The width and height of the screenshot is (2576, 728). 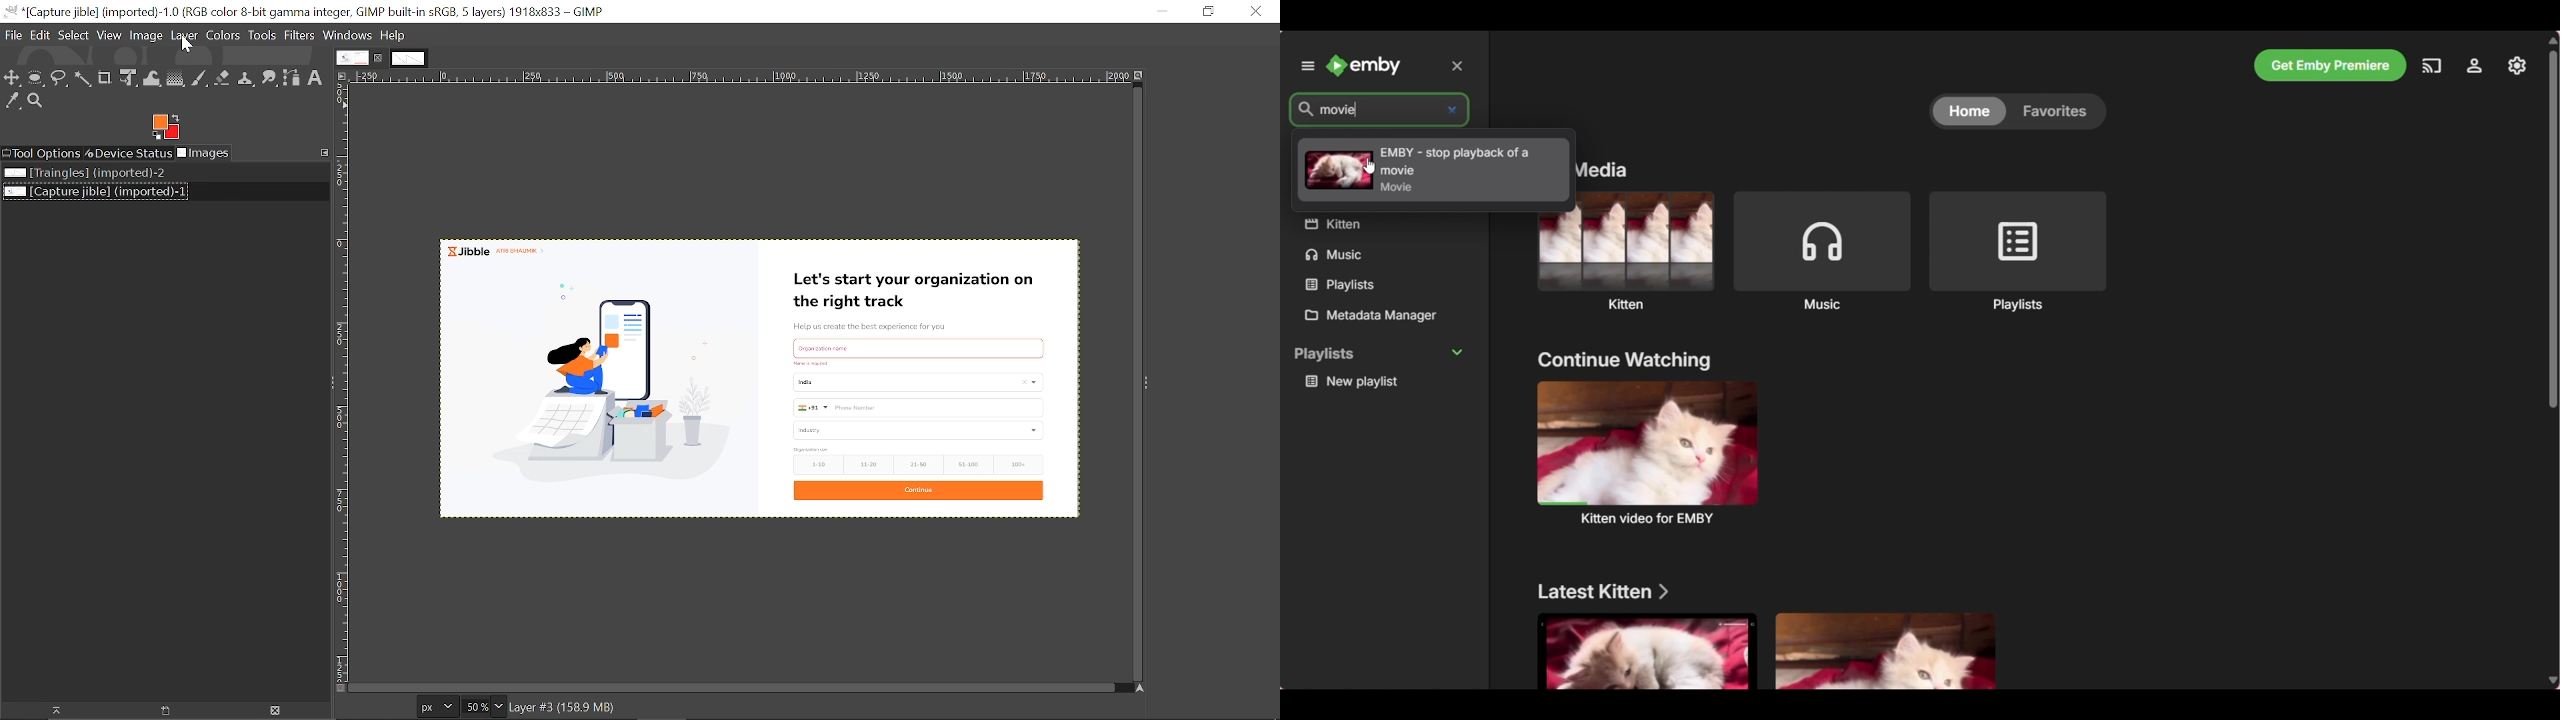 What do you see at coordinates (38, 35) in the screenshot?
I see `Edit` at bounding box center [38, 35].